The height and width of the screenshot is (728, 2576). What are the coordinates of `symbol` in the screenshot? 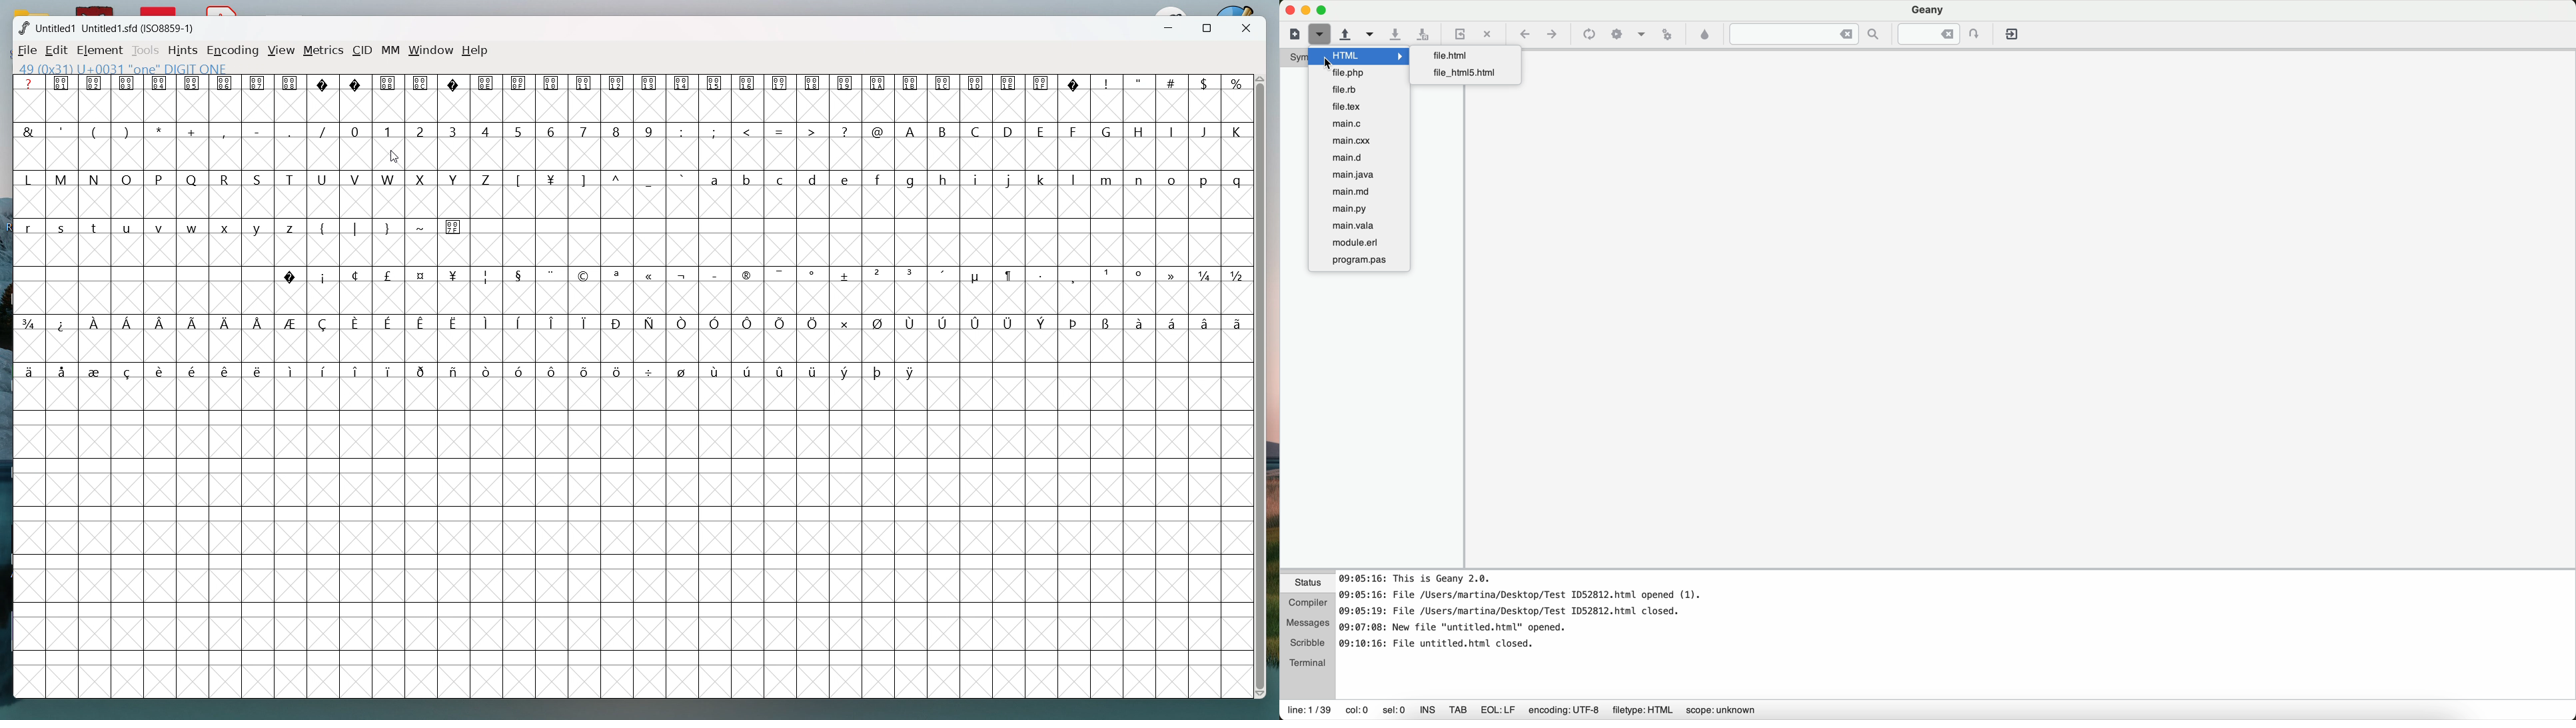 It's located at (1173, 275).